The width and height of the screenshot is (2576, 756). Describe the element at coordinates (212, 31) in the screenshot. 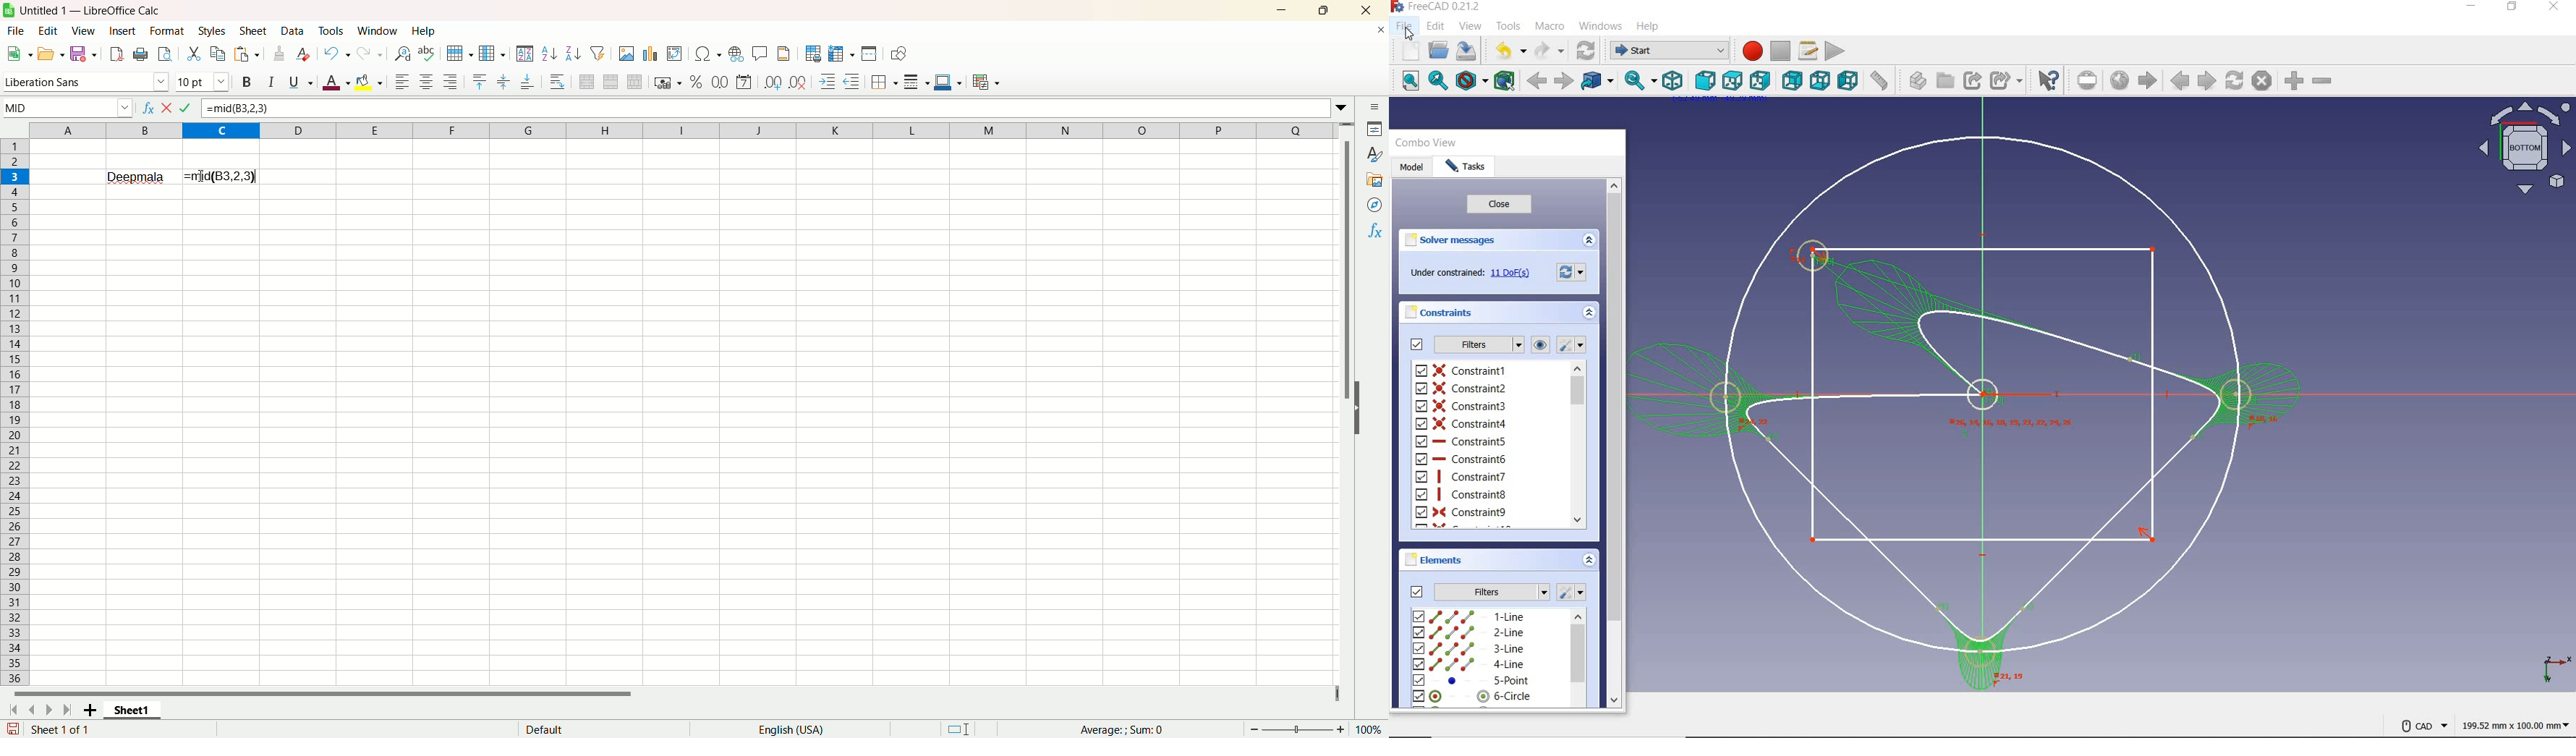

I see `Styles` at that location.